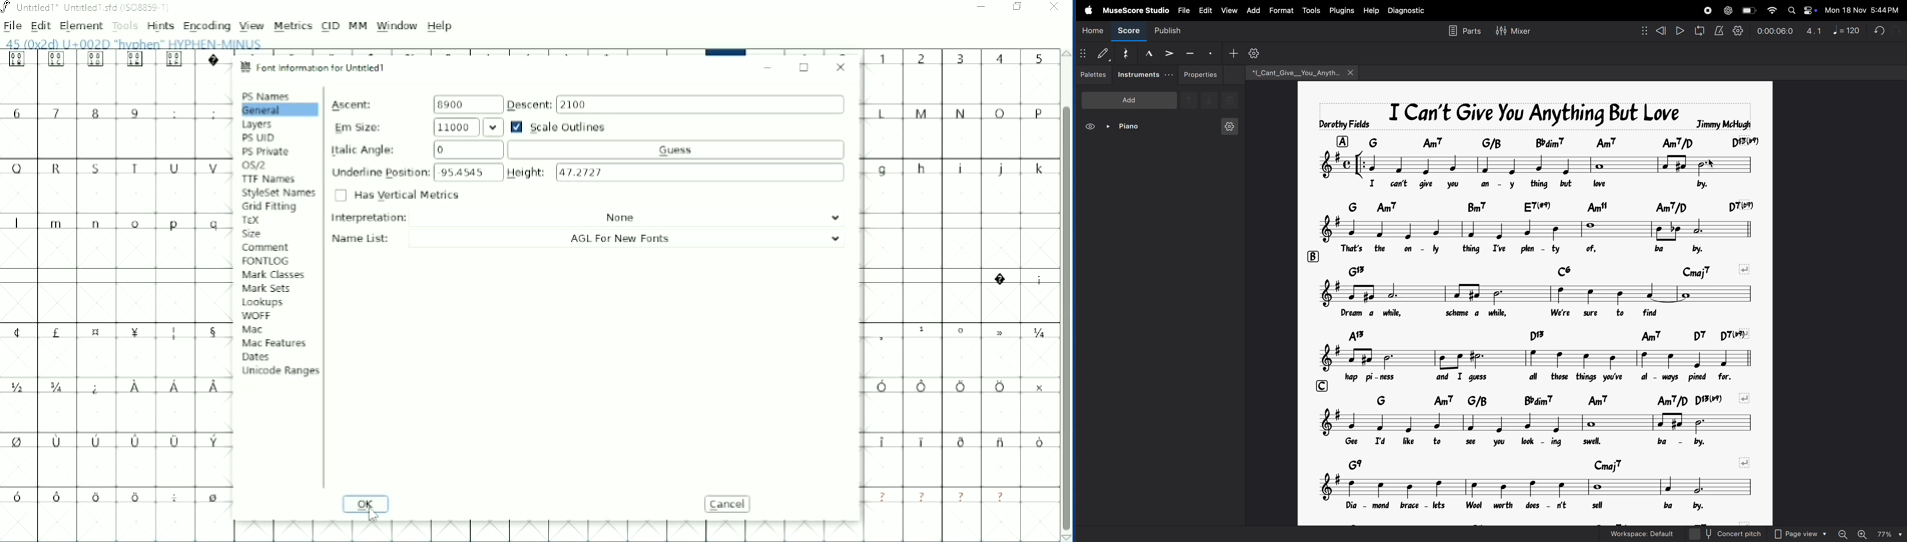 This screenshot has height=560, width=1932. I want to click on Underline Position, so click(416, 172).